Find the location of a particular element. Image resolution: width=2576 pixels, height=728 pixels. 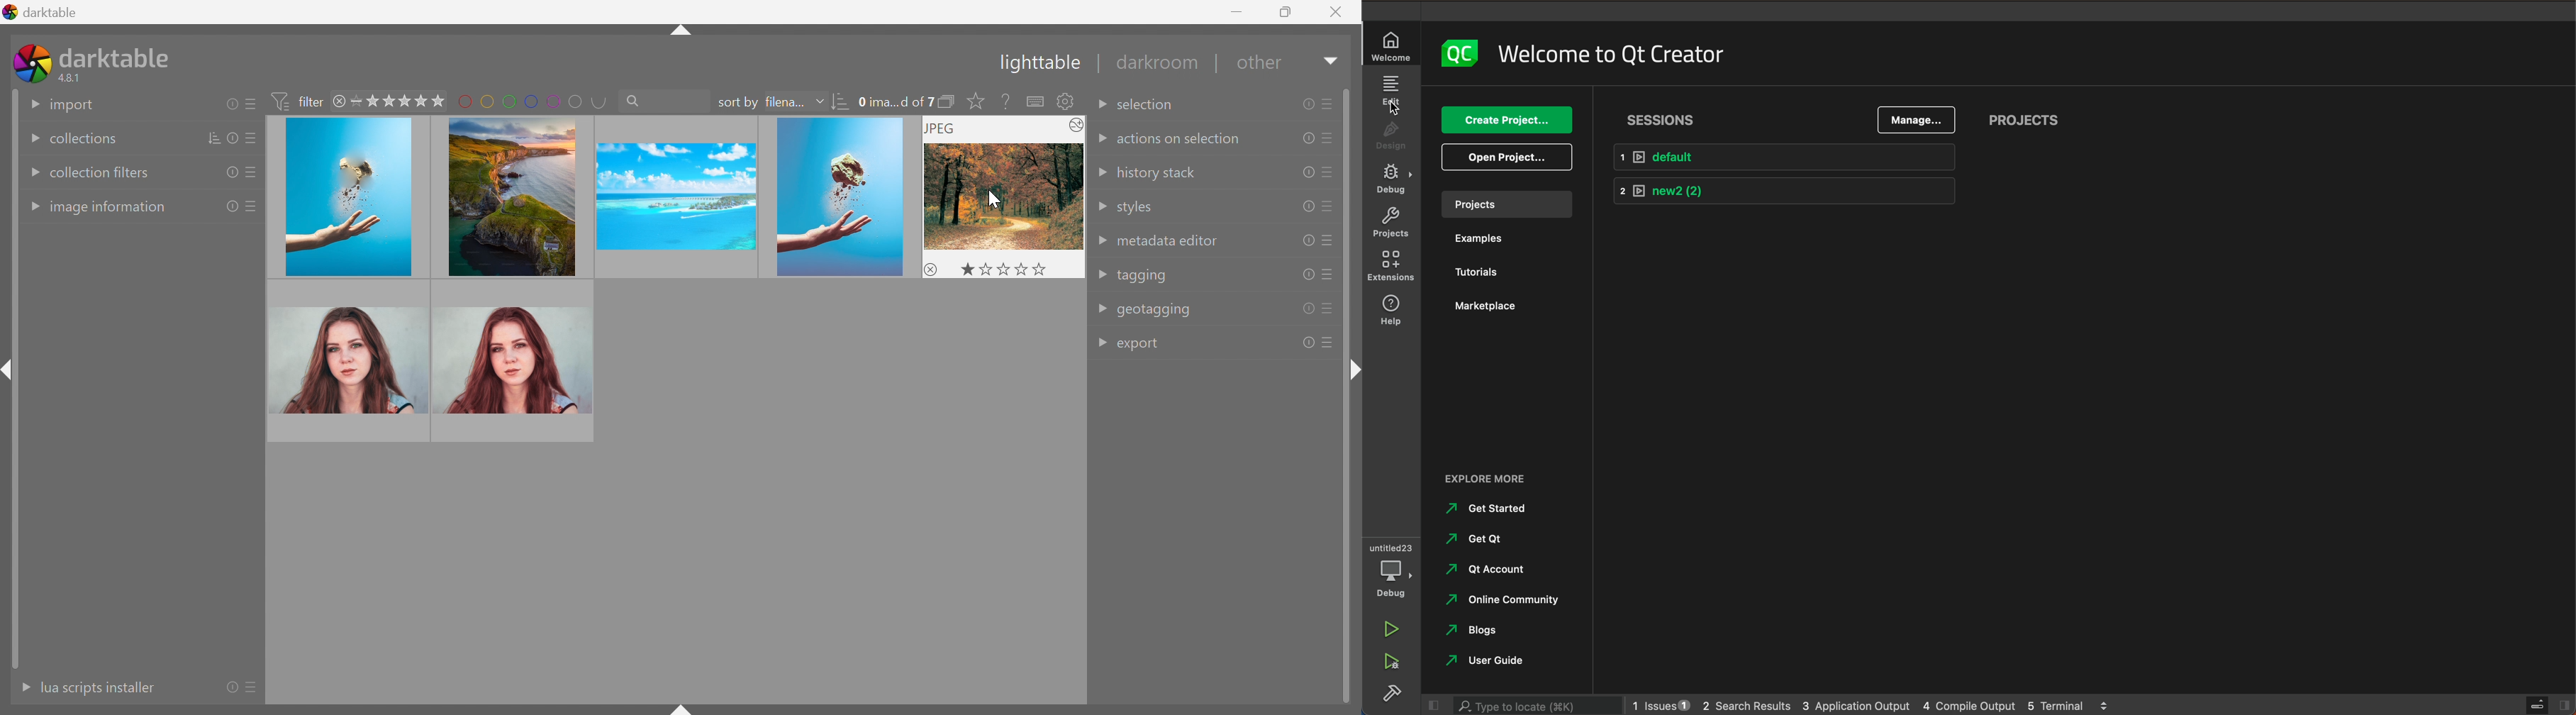

click to change the size of overlays on thumbnails is located at coordinates (973, 101).